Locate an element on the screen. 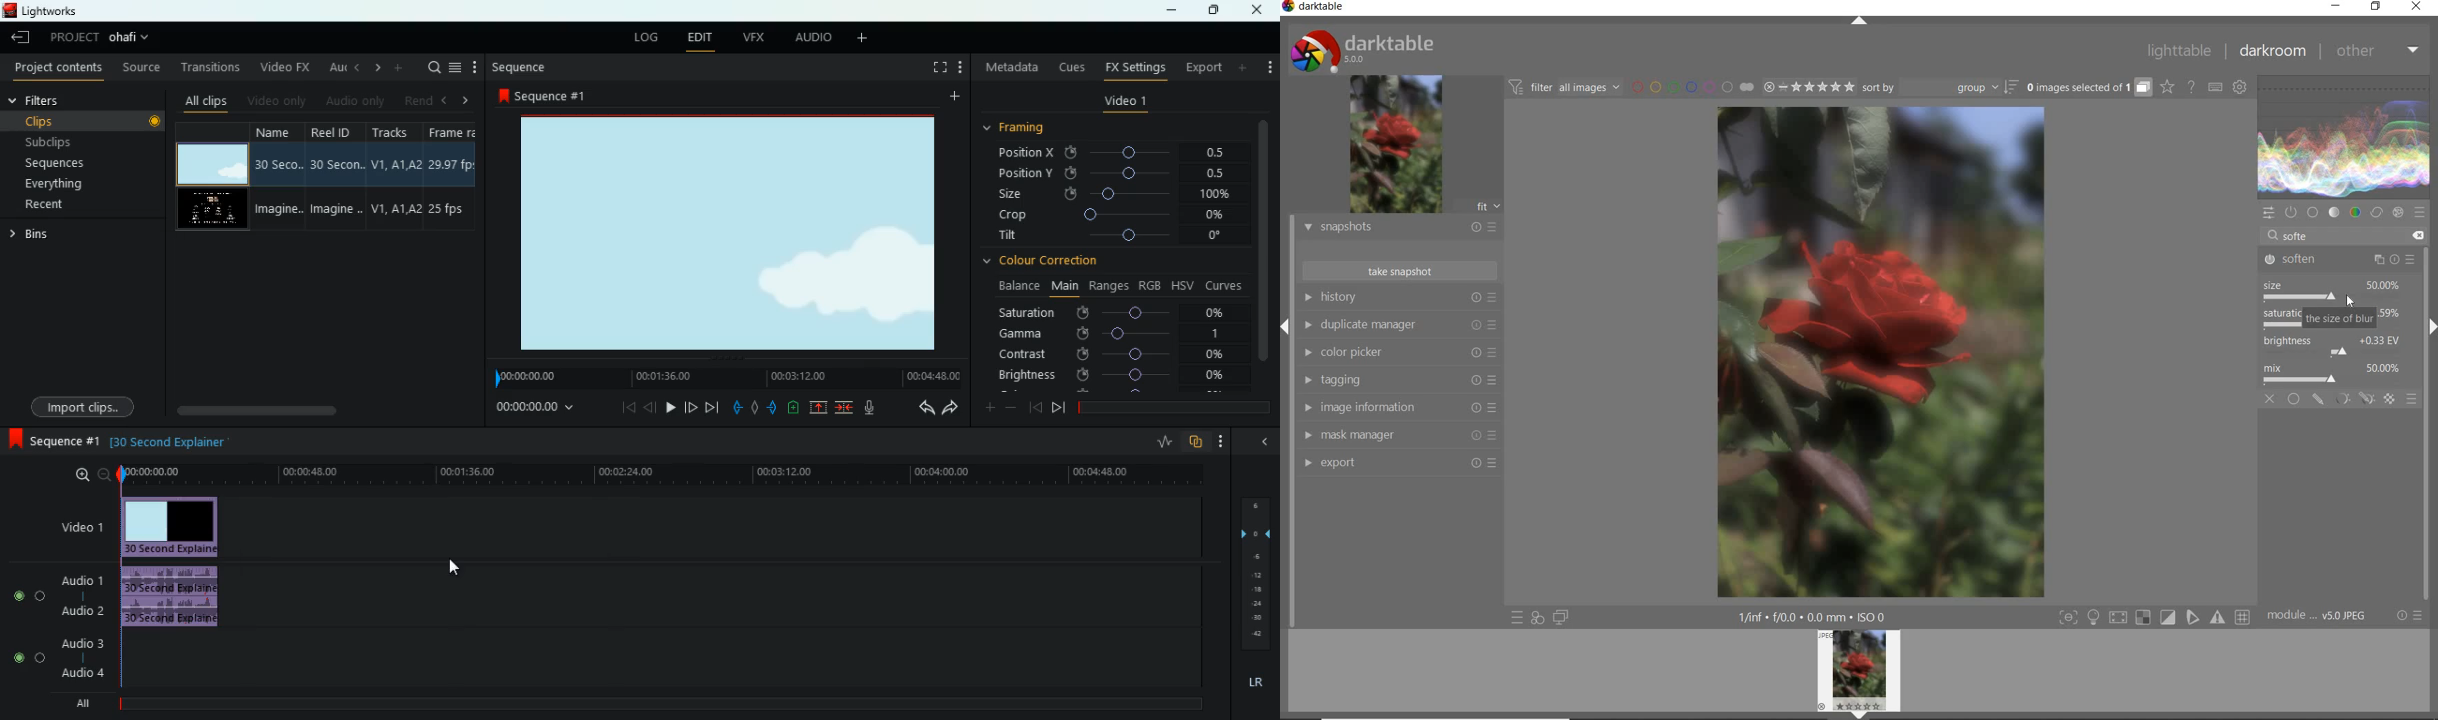 This screenshot has height=728, width=2464. tilt is located at coordinates (1112, 238).